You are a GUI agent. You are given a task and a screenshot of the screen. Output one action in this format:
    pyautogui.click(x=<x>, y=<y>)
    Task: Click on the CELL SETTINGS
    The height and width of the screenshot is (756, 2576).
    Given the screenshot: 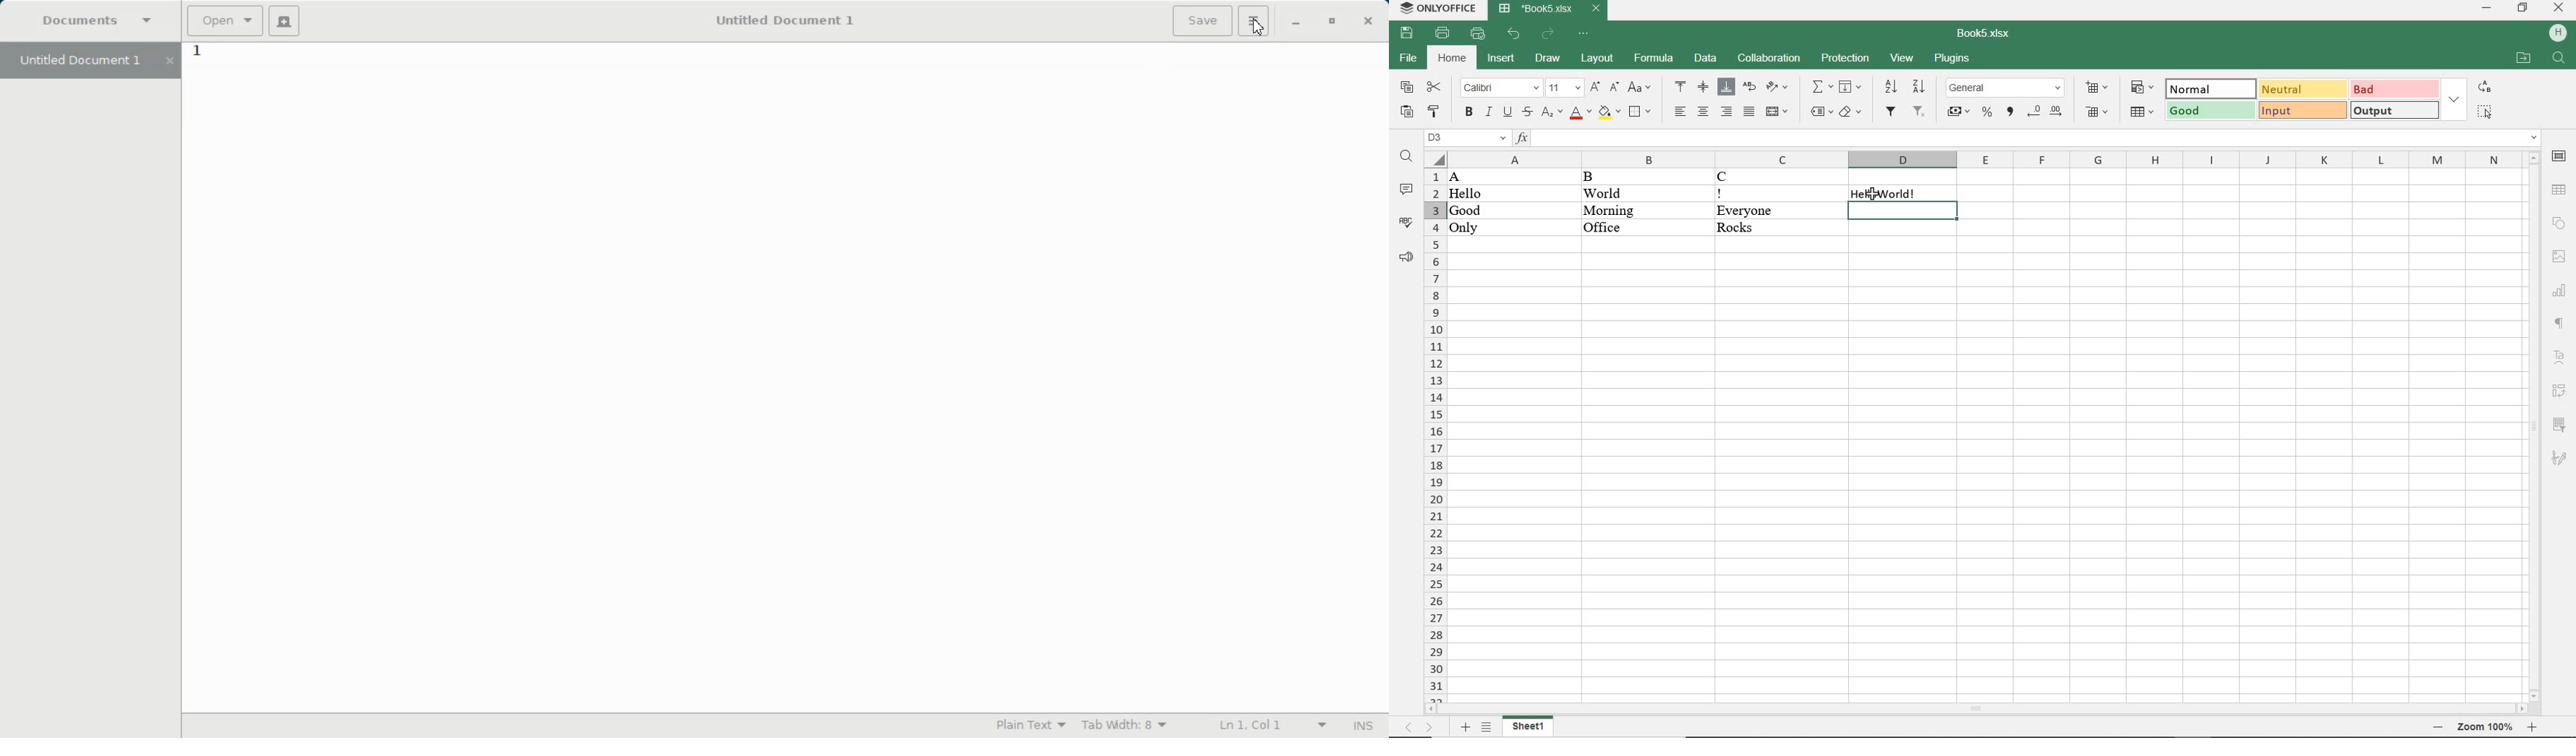 What is the action you would take?
    pyautogui.click(x=2559, y=156)
    